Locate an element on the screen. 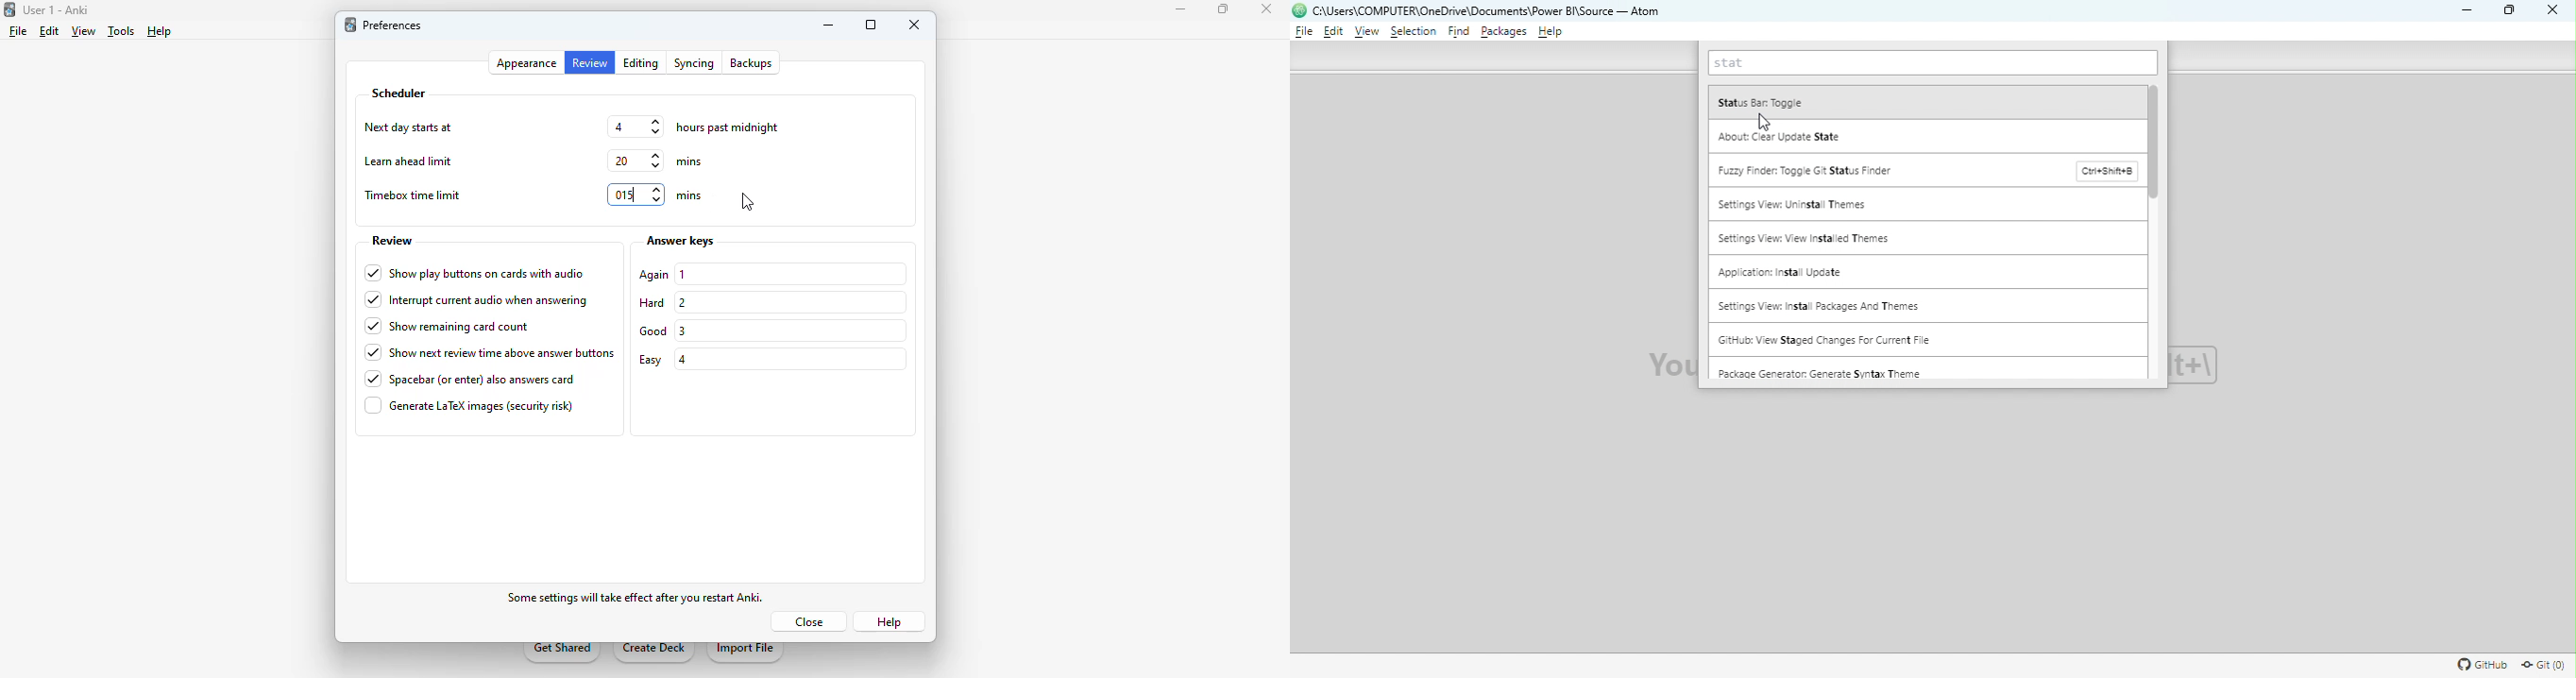 The height and width of the screenshot is (700, 2576). mins is located at coordinates (690, 161).